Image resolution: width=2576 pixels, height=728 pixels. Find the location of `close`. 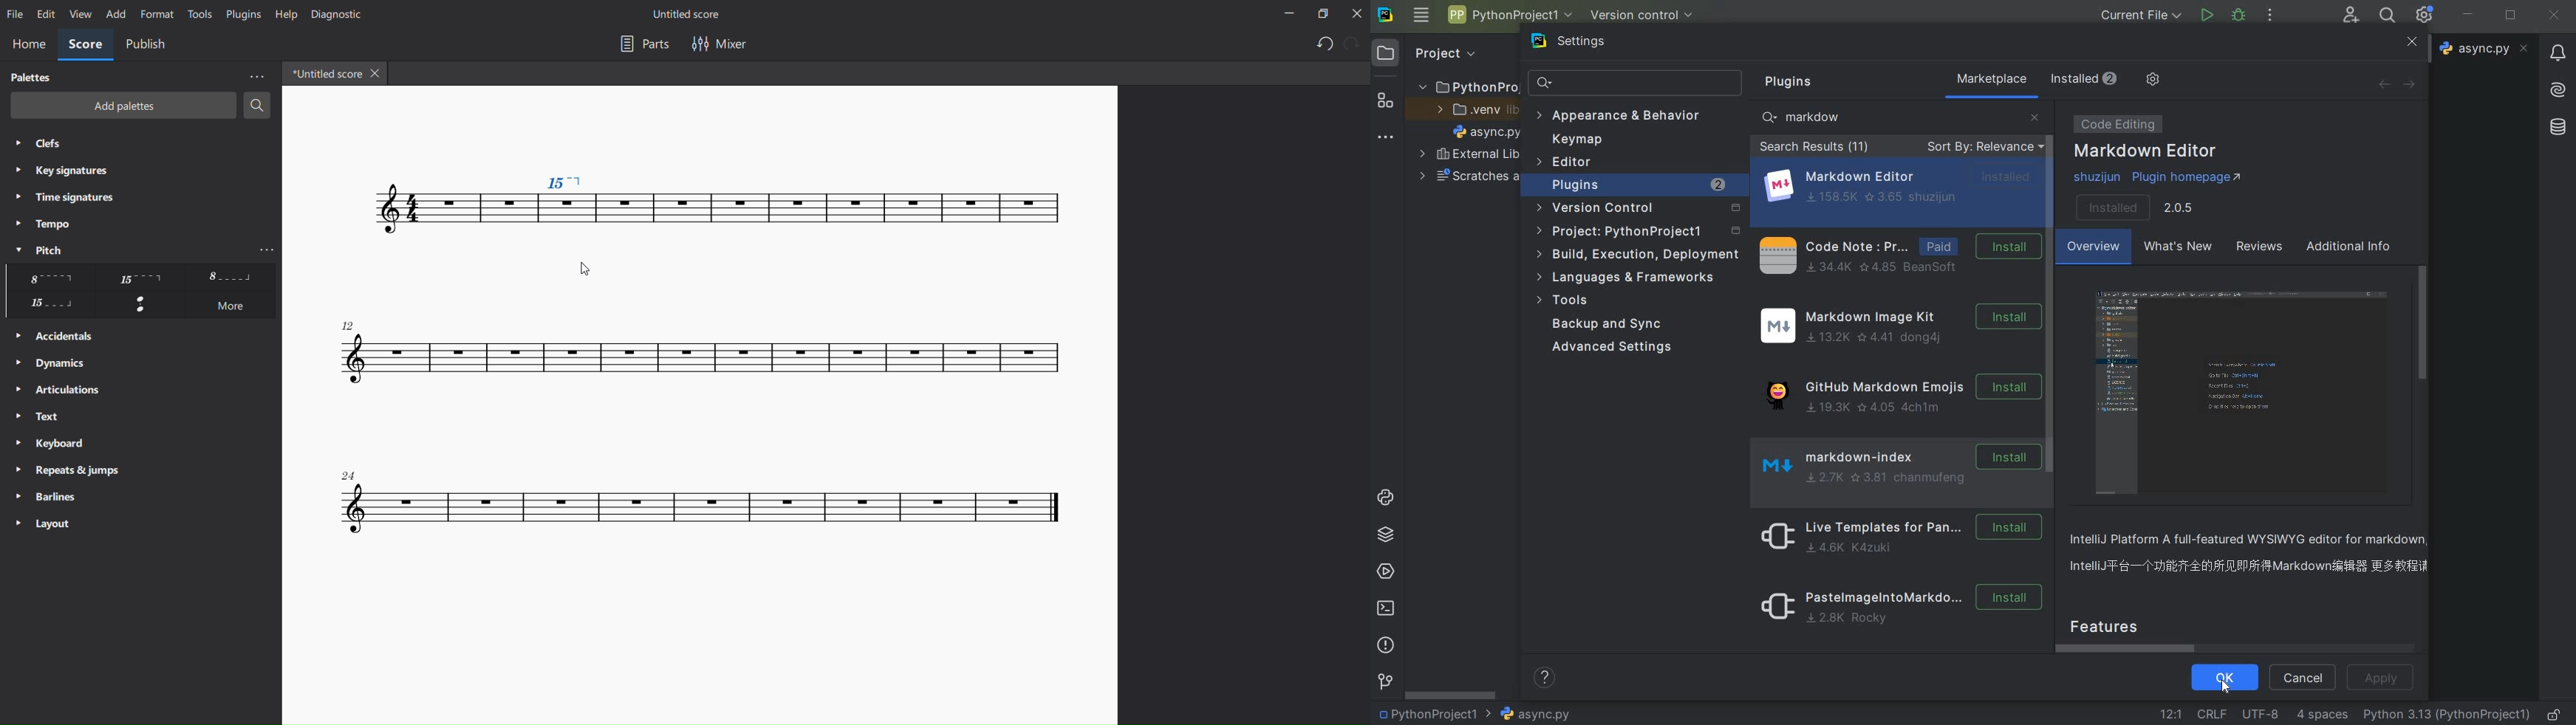

close is located at coordinates (1356, 13).